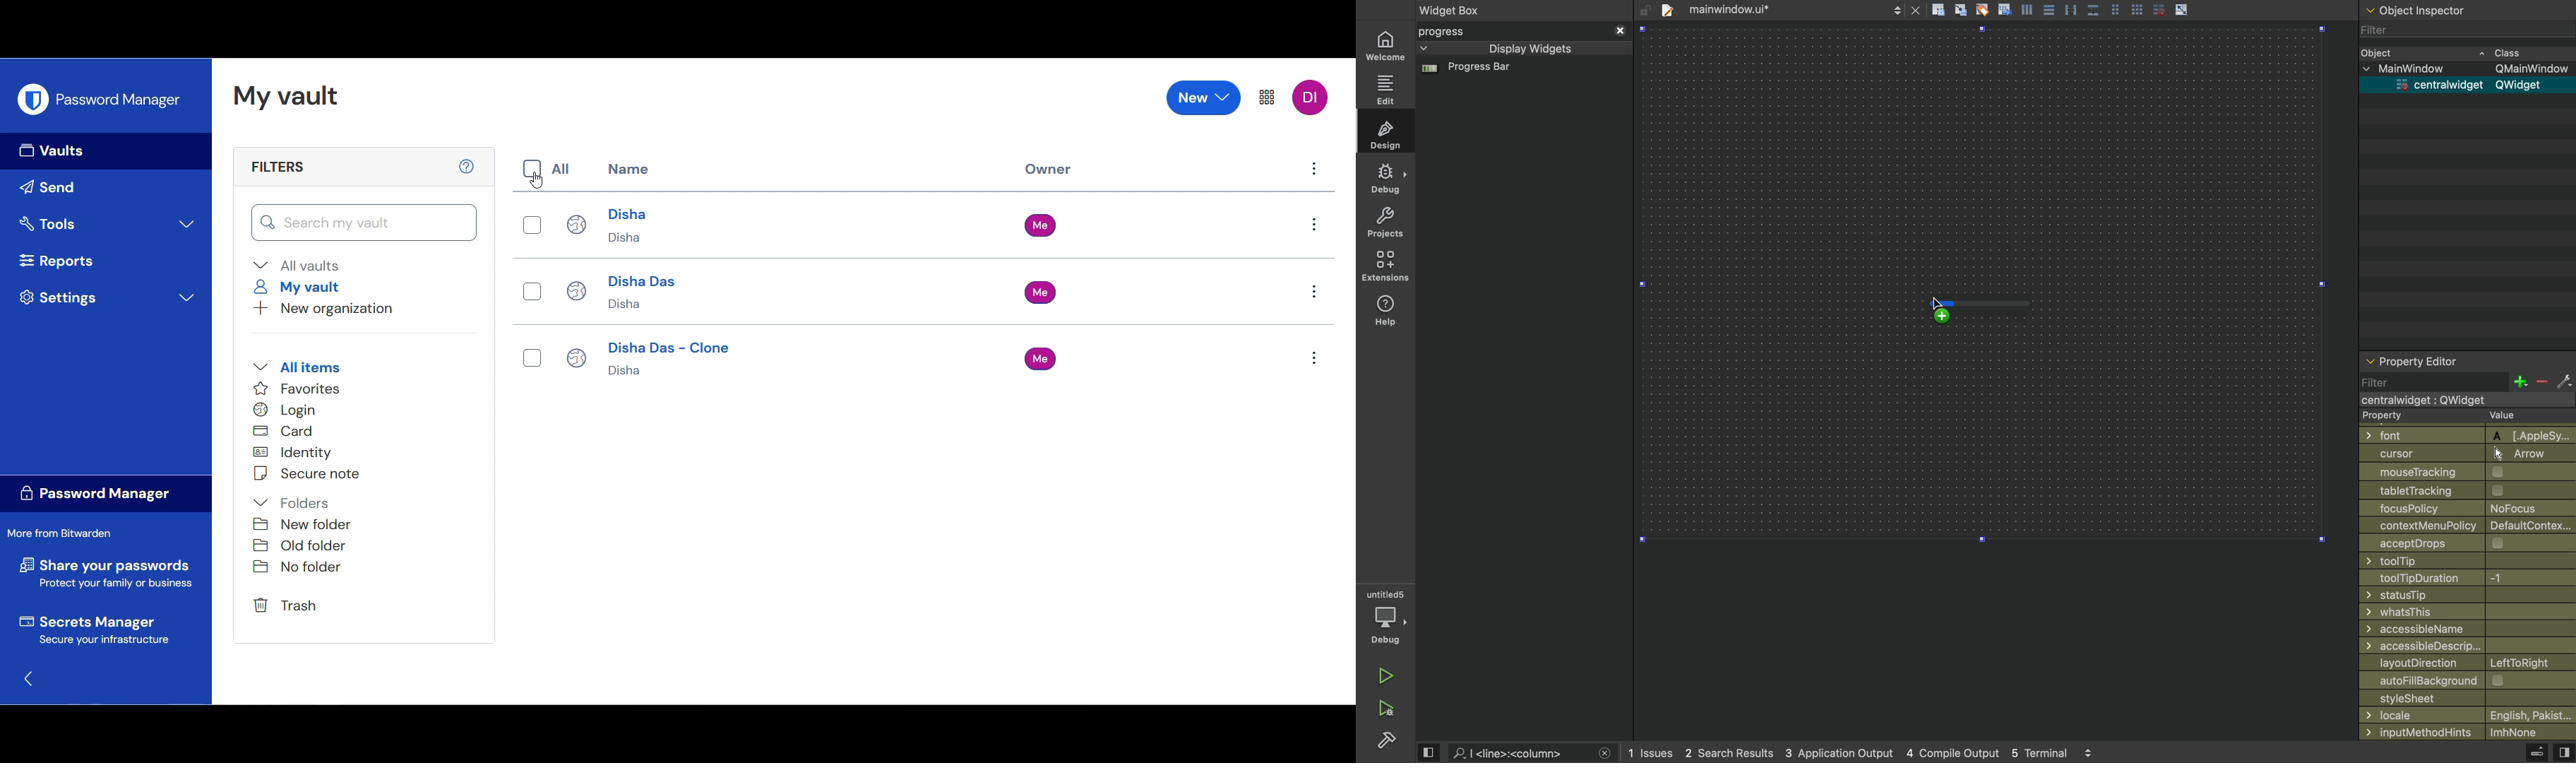 The width and height of the screenshot is (2576, 784). I want to click on focuspolicy, so click(2459, 507).